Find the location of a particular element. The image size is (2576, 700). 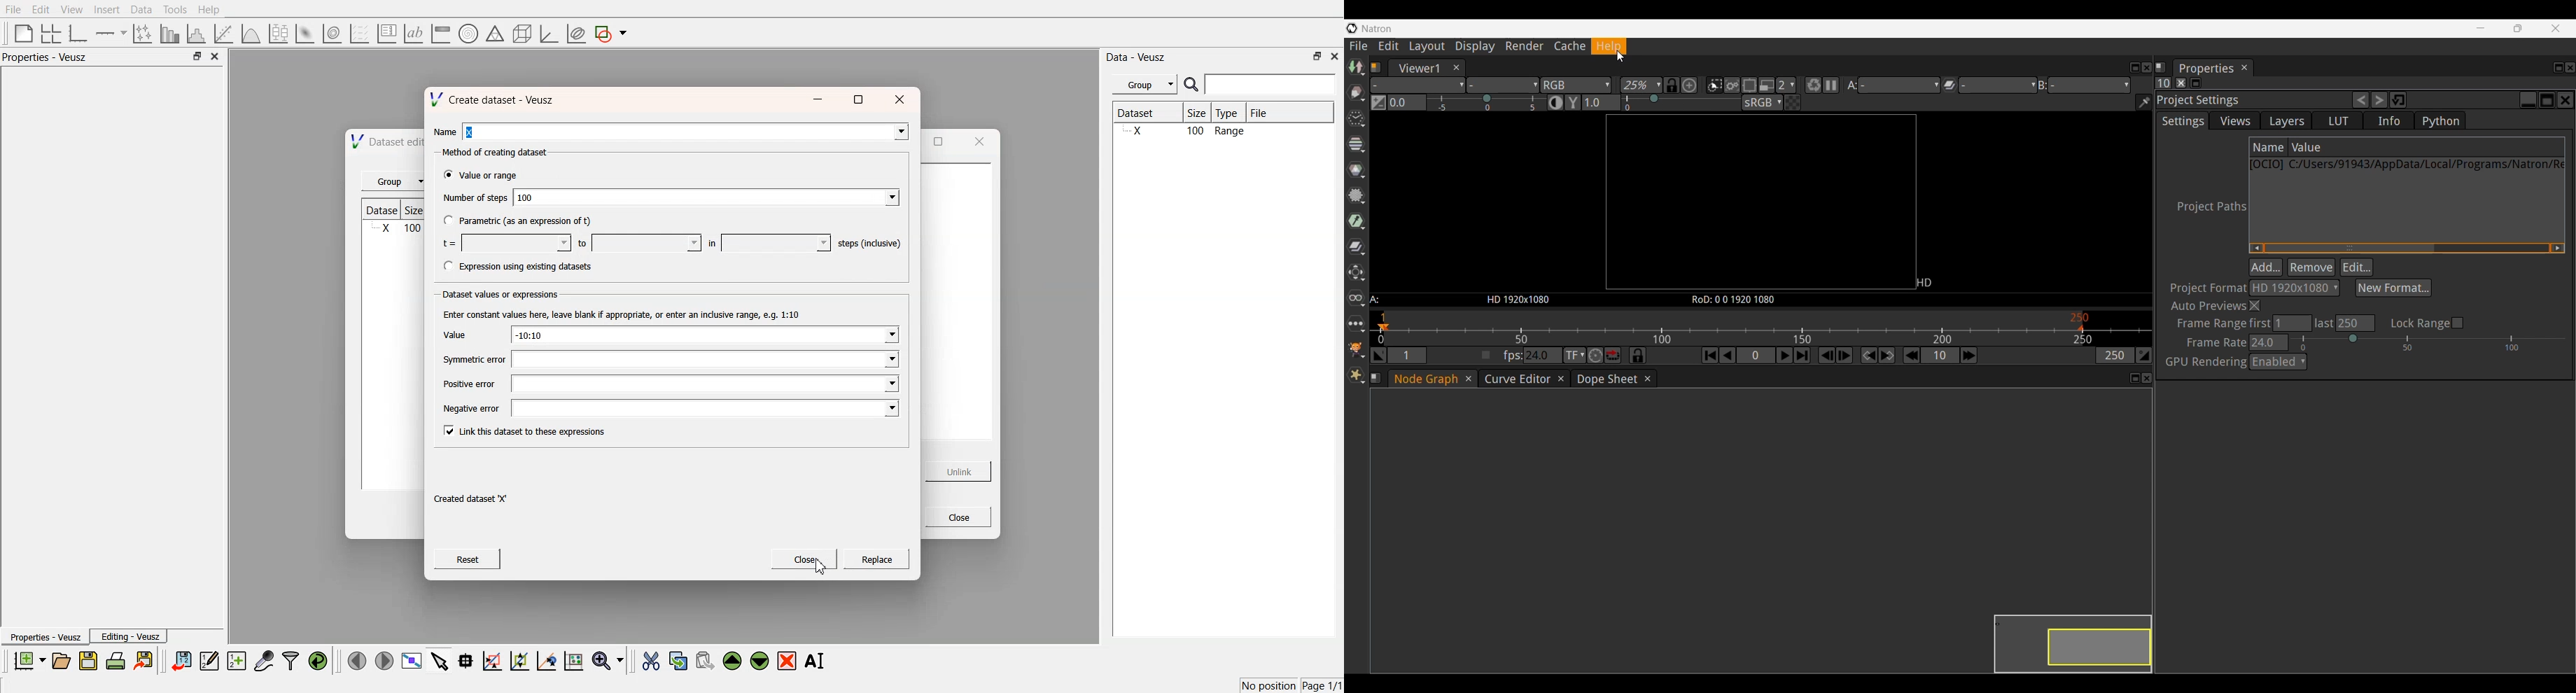

draw a rectangle on zoom graph axes is located at coordinates (491, 659).